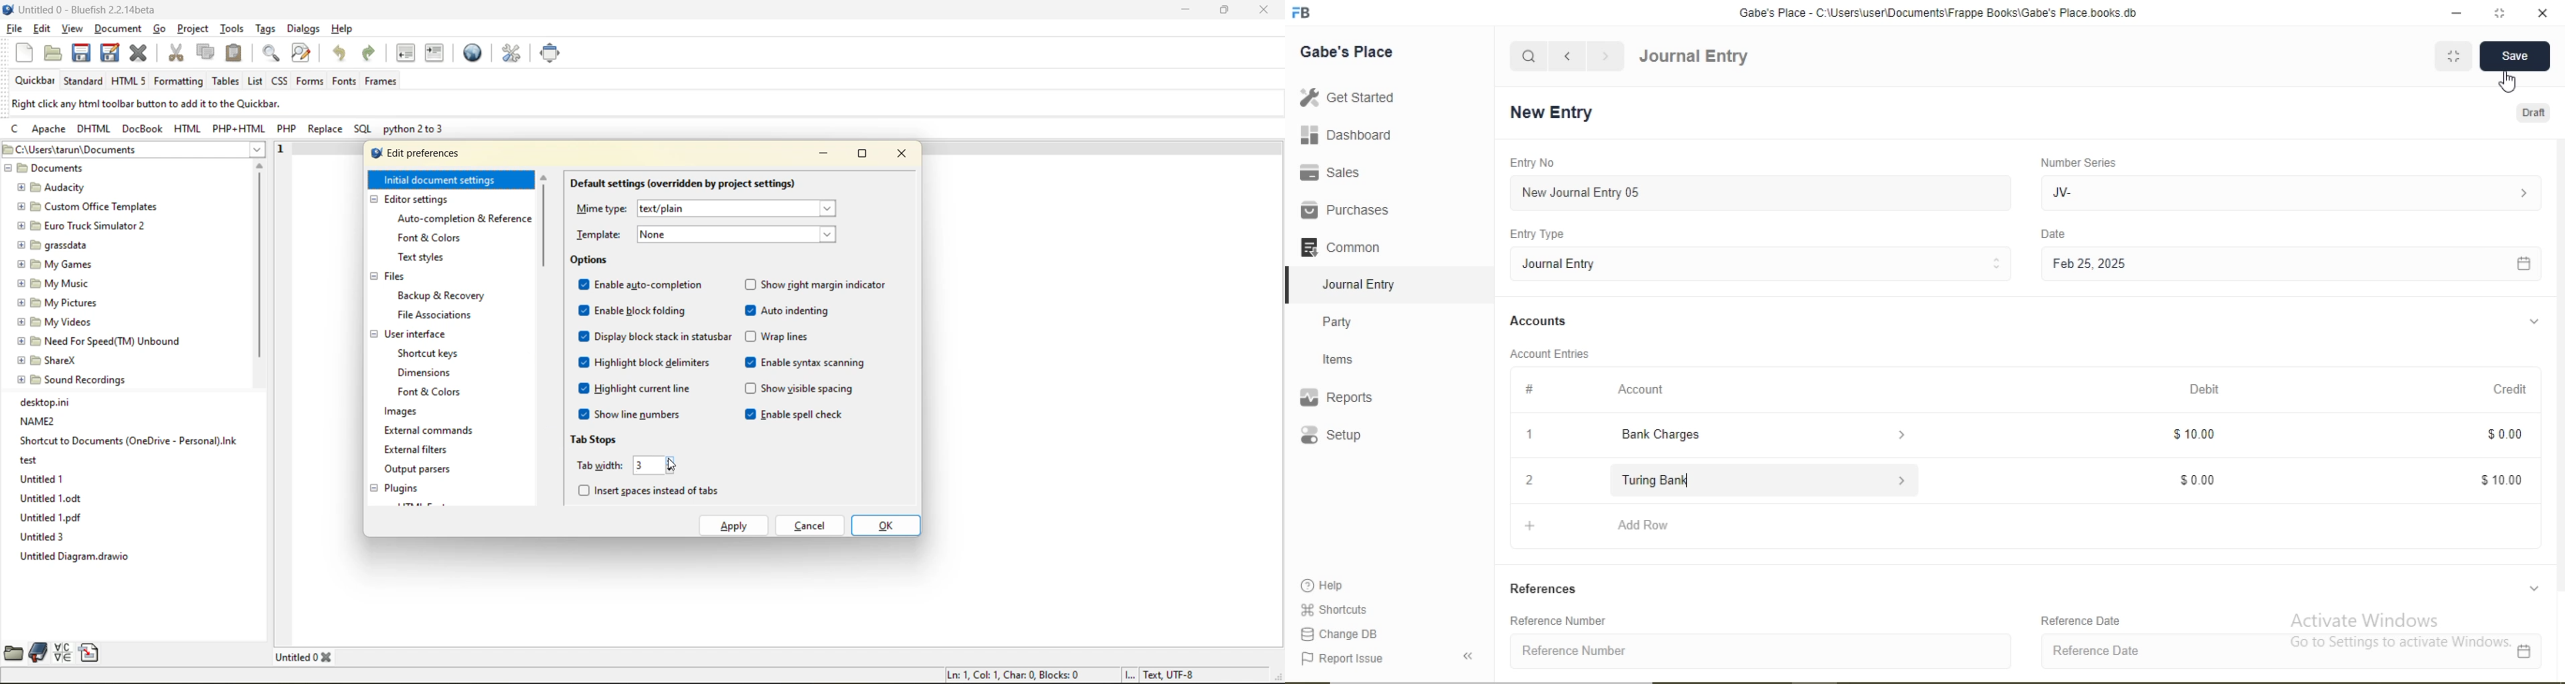 The image size is (2576, 700). Describe the element at coordinates (1753, 435) in the screenshot. I see `Bank Charges` at that location.